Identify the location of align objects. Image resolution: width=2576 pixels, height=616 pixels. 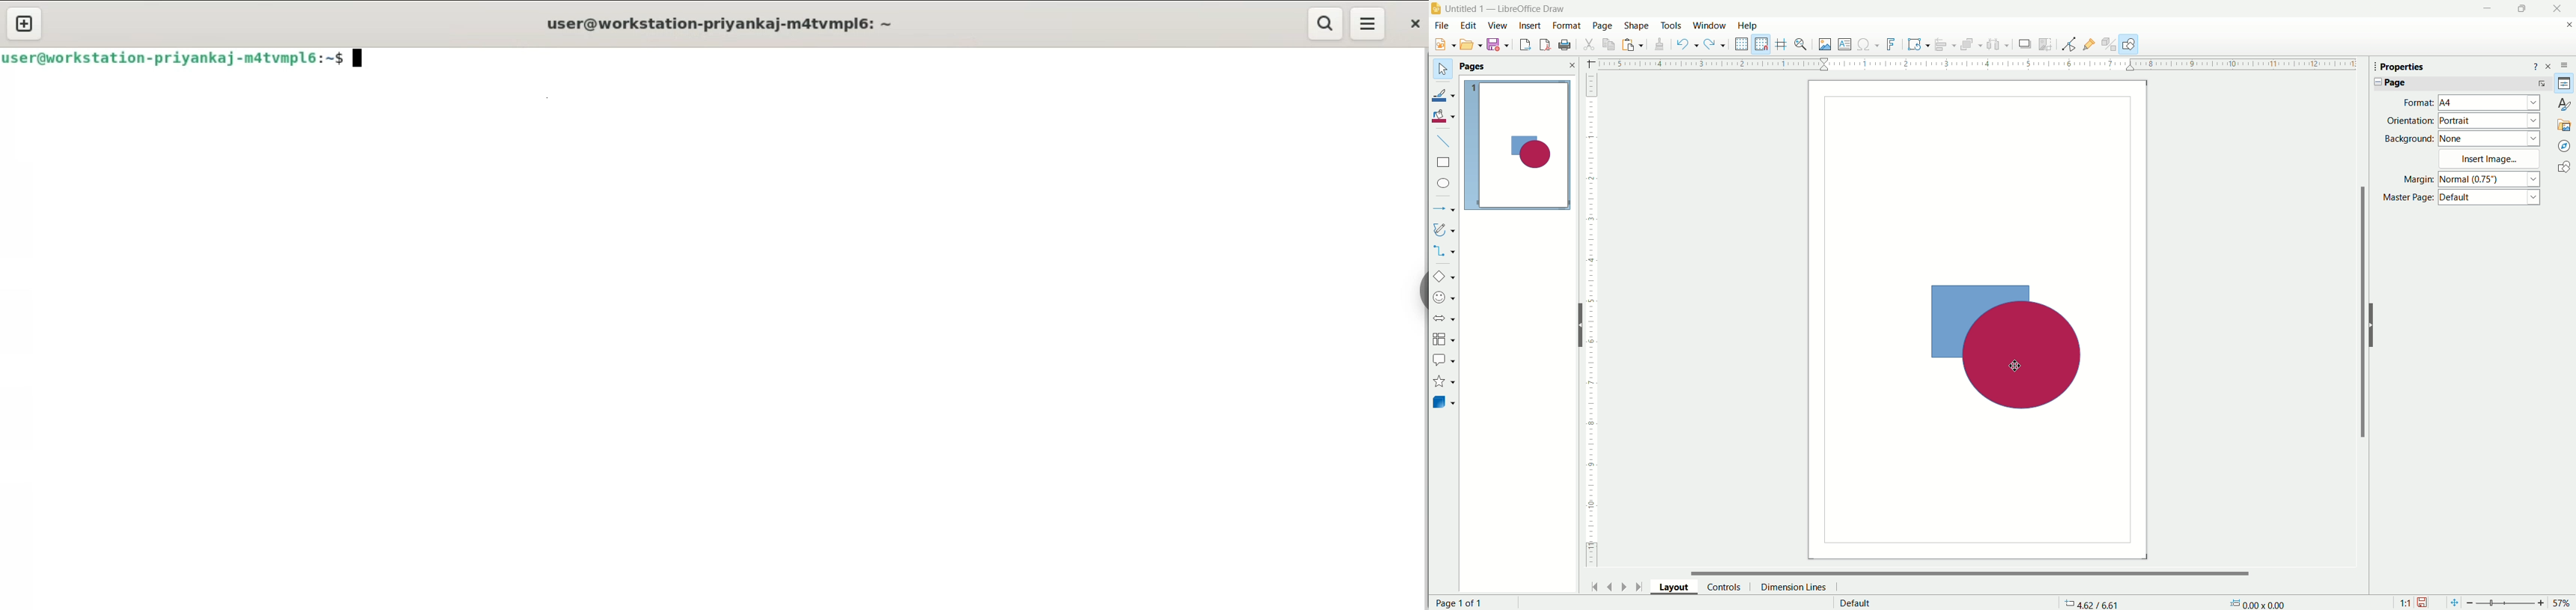
(1946, 47).